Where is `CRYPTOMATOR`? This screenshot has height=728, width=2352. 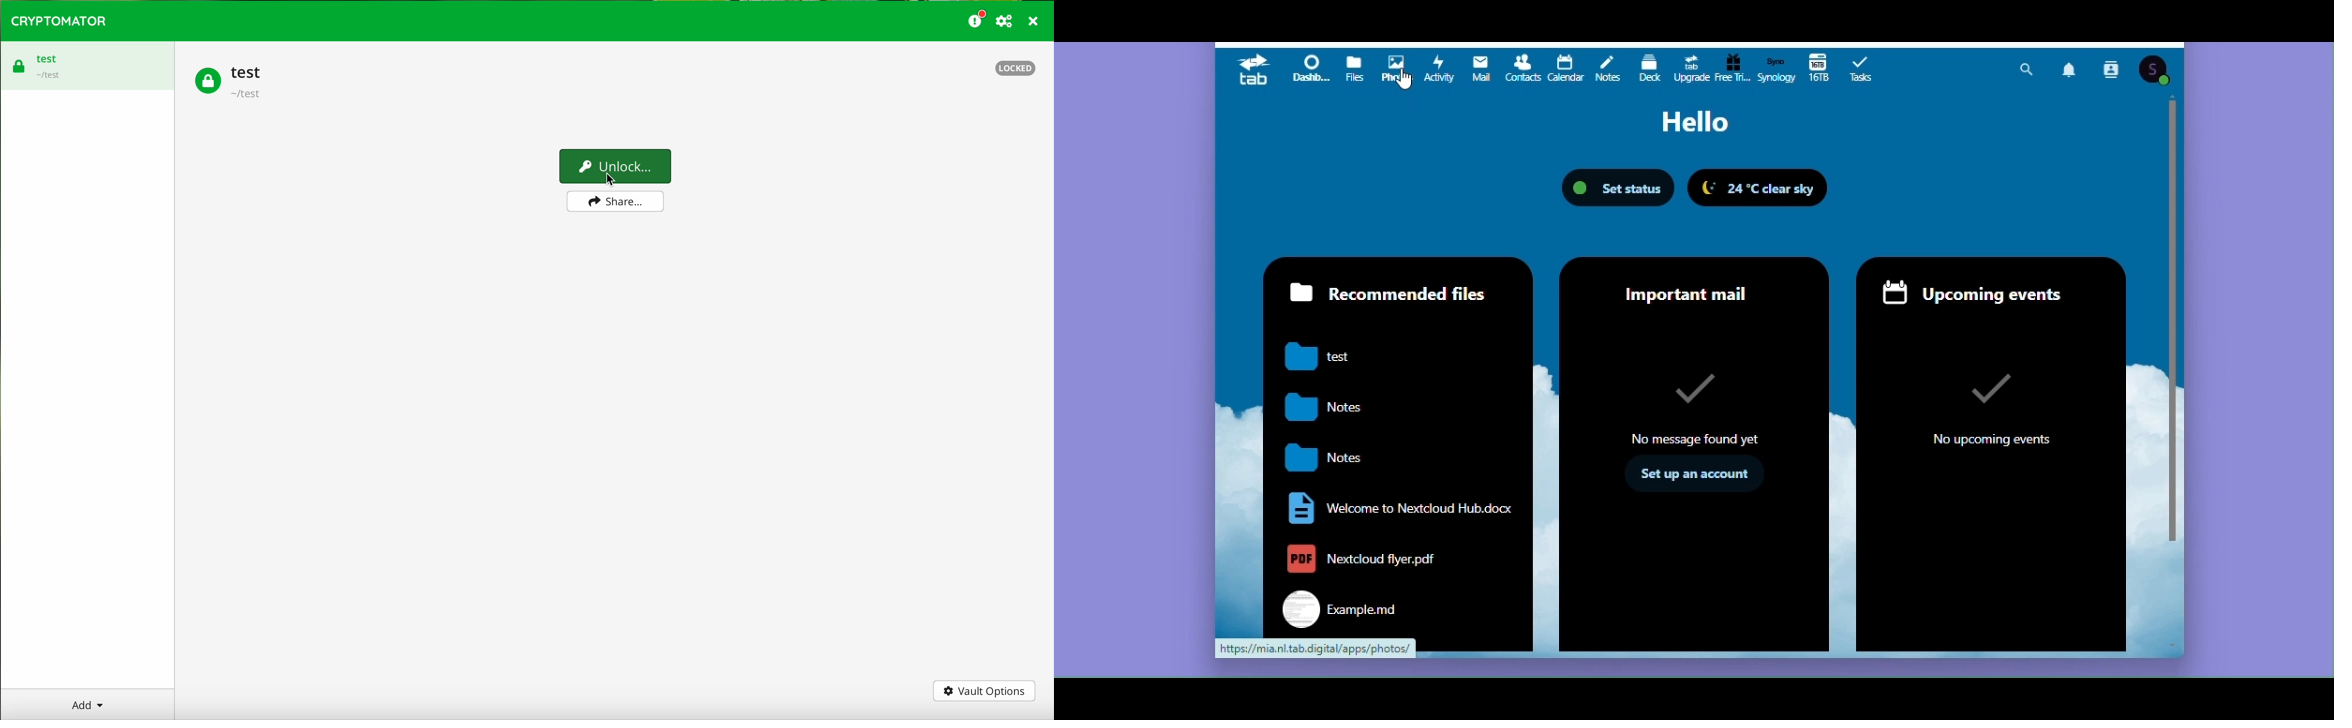
CRYPTOMATOR is located at coordinates (59, 19).